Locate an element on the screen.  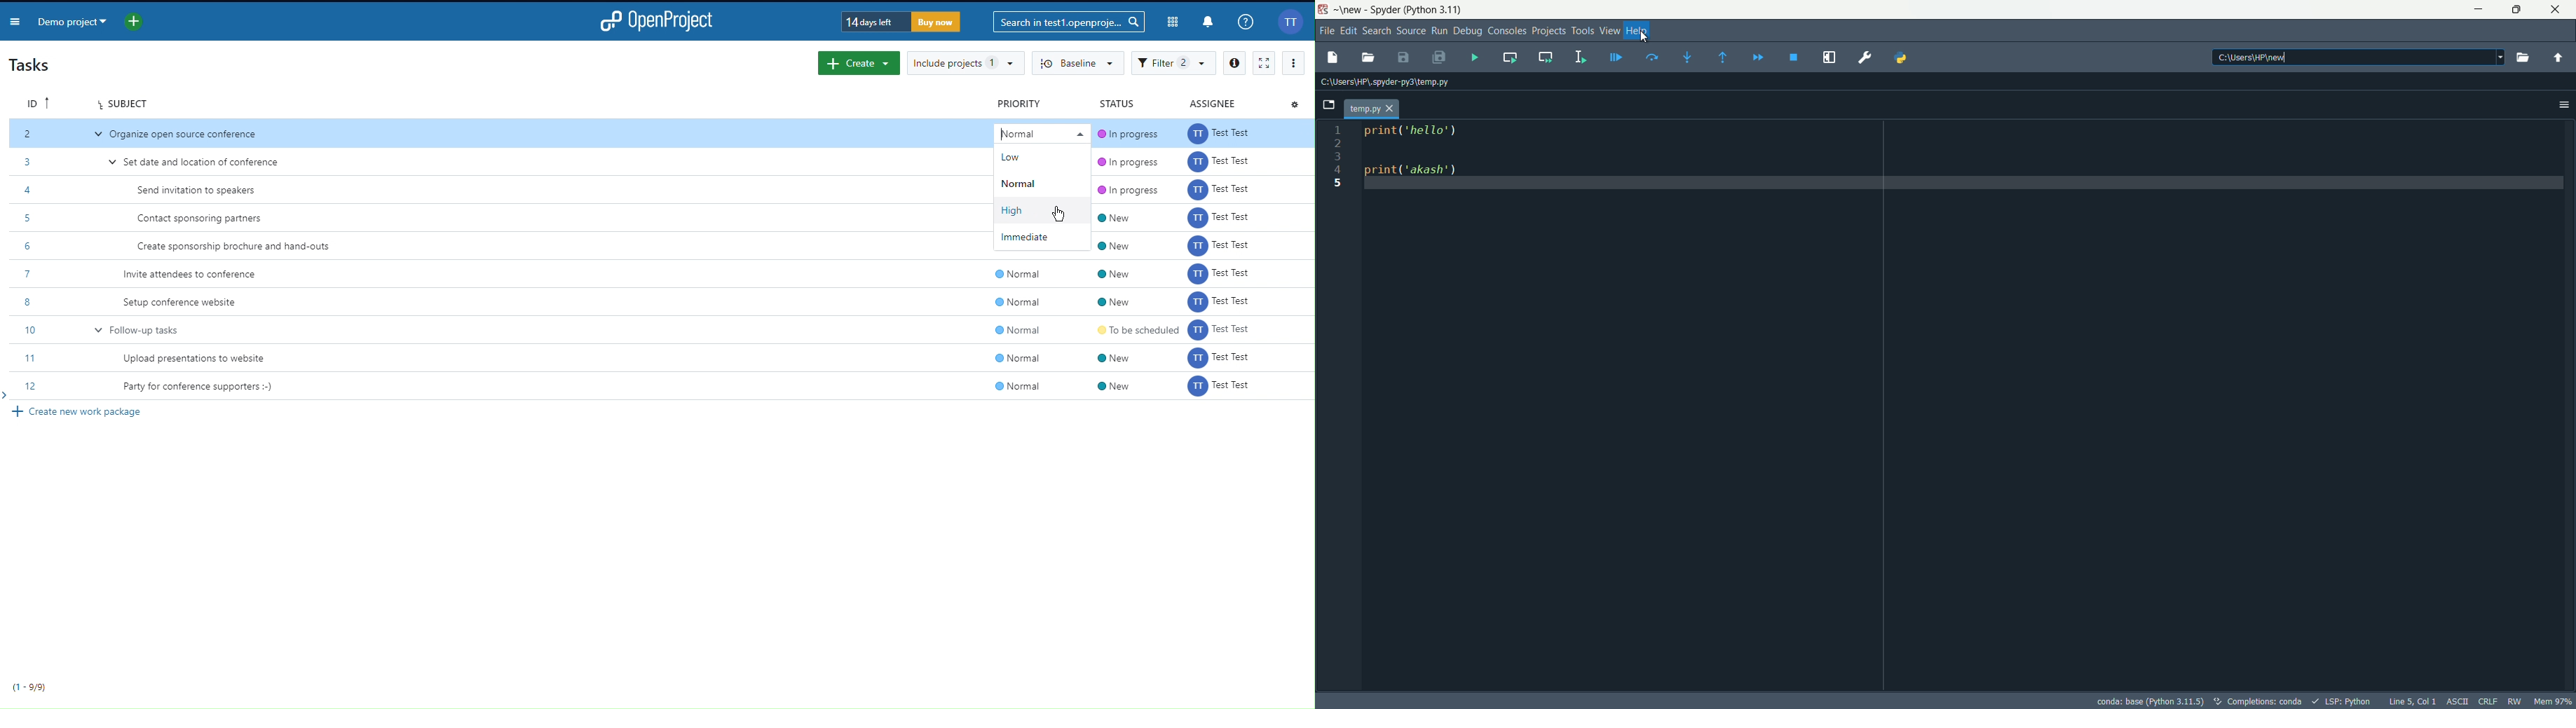
app icon is located at coordinates (1325, 10).